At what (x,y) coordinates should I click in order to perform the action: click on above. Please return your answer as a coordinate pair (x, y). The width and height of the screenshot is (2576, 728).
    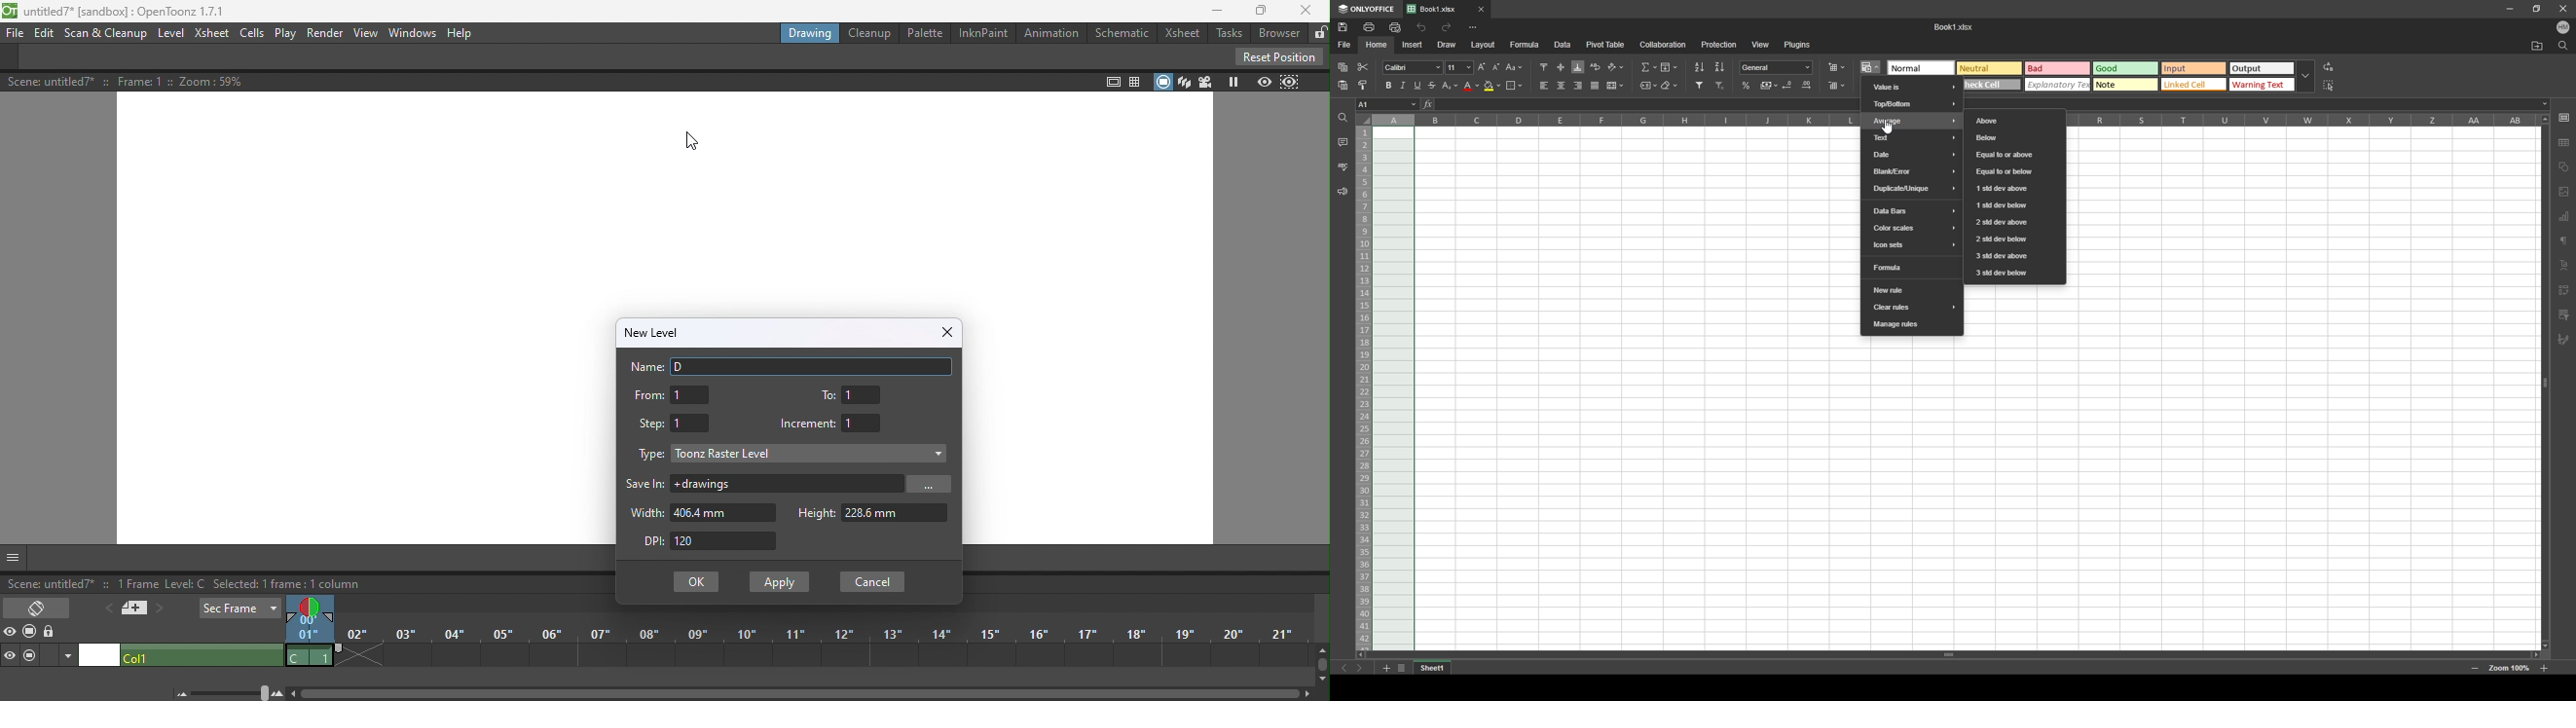
    Looking at the image, I should click on (2016, 119).